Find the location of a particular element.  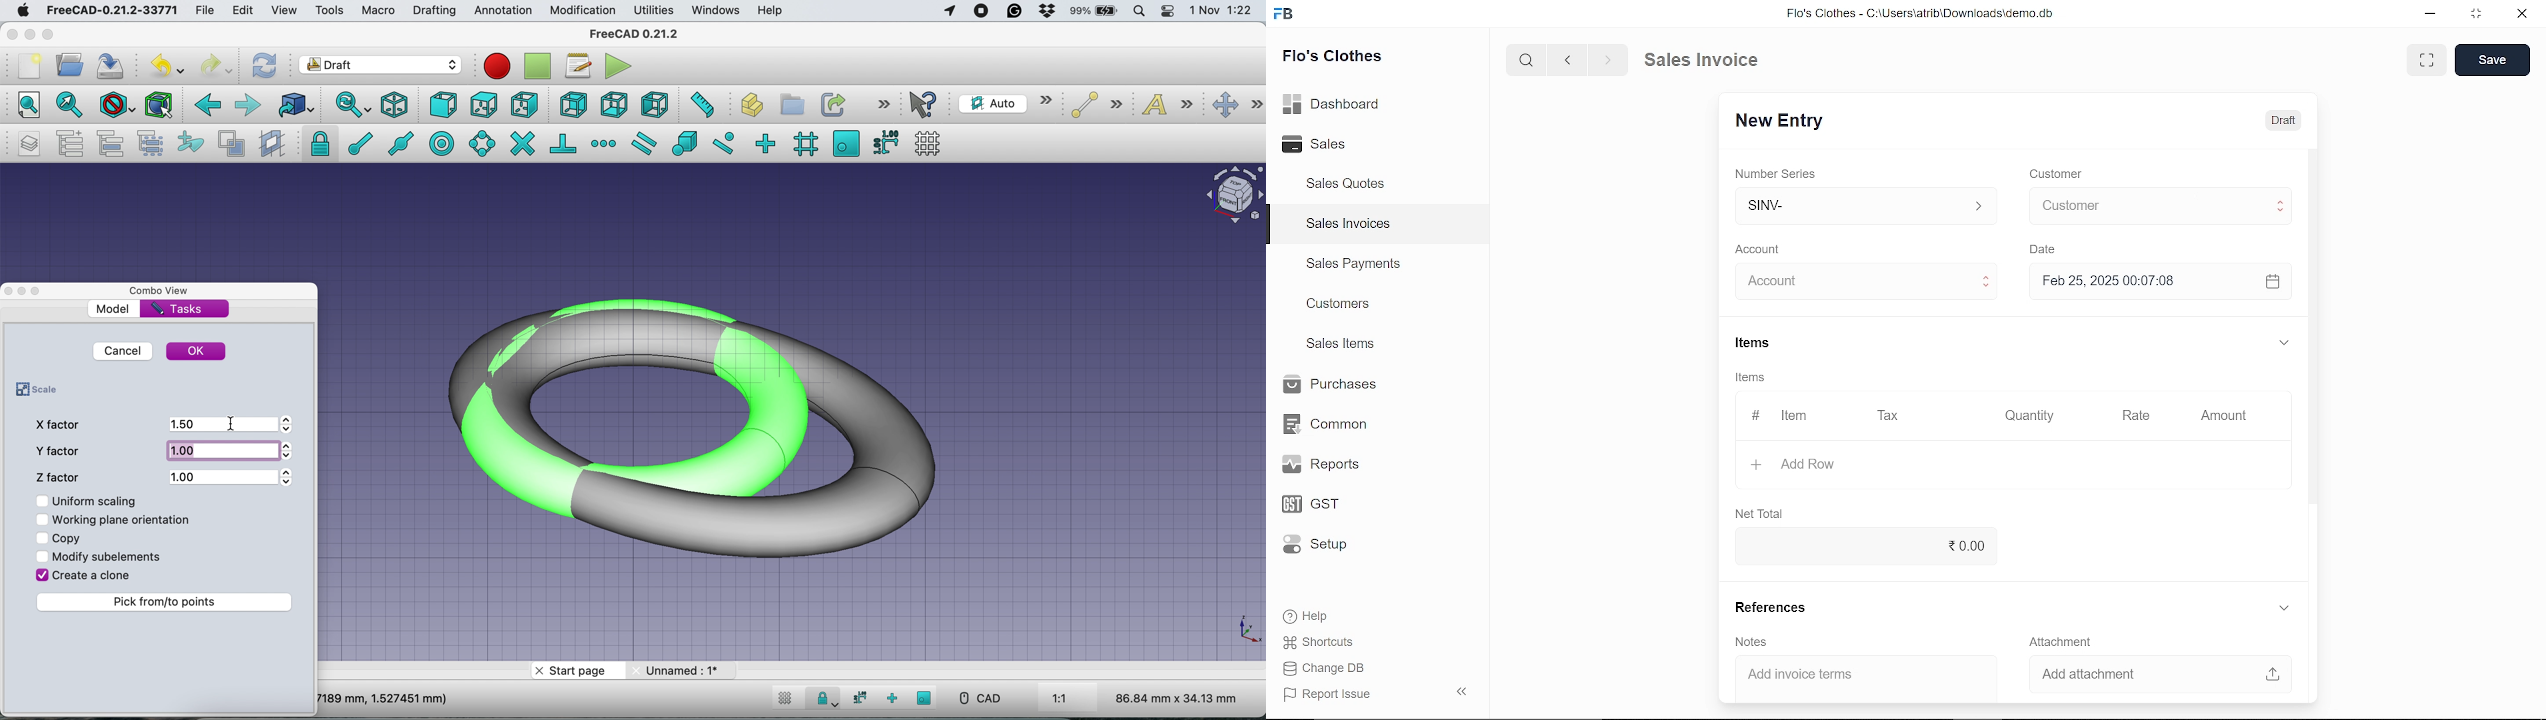

create a clone is located at coordinates (94, 577).